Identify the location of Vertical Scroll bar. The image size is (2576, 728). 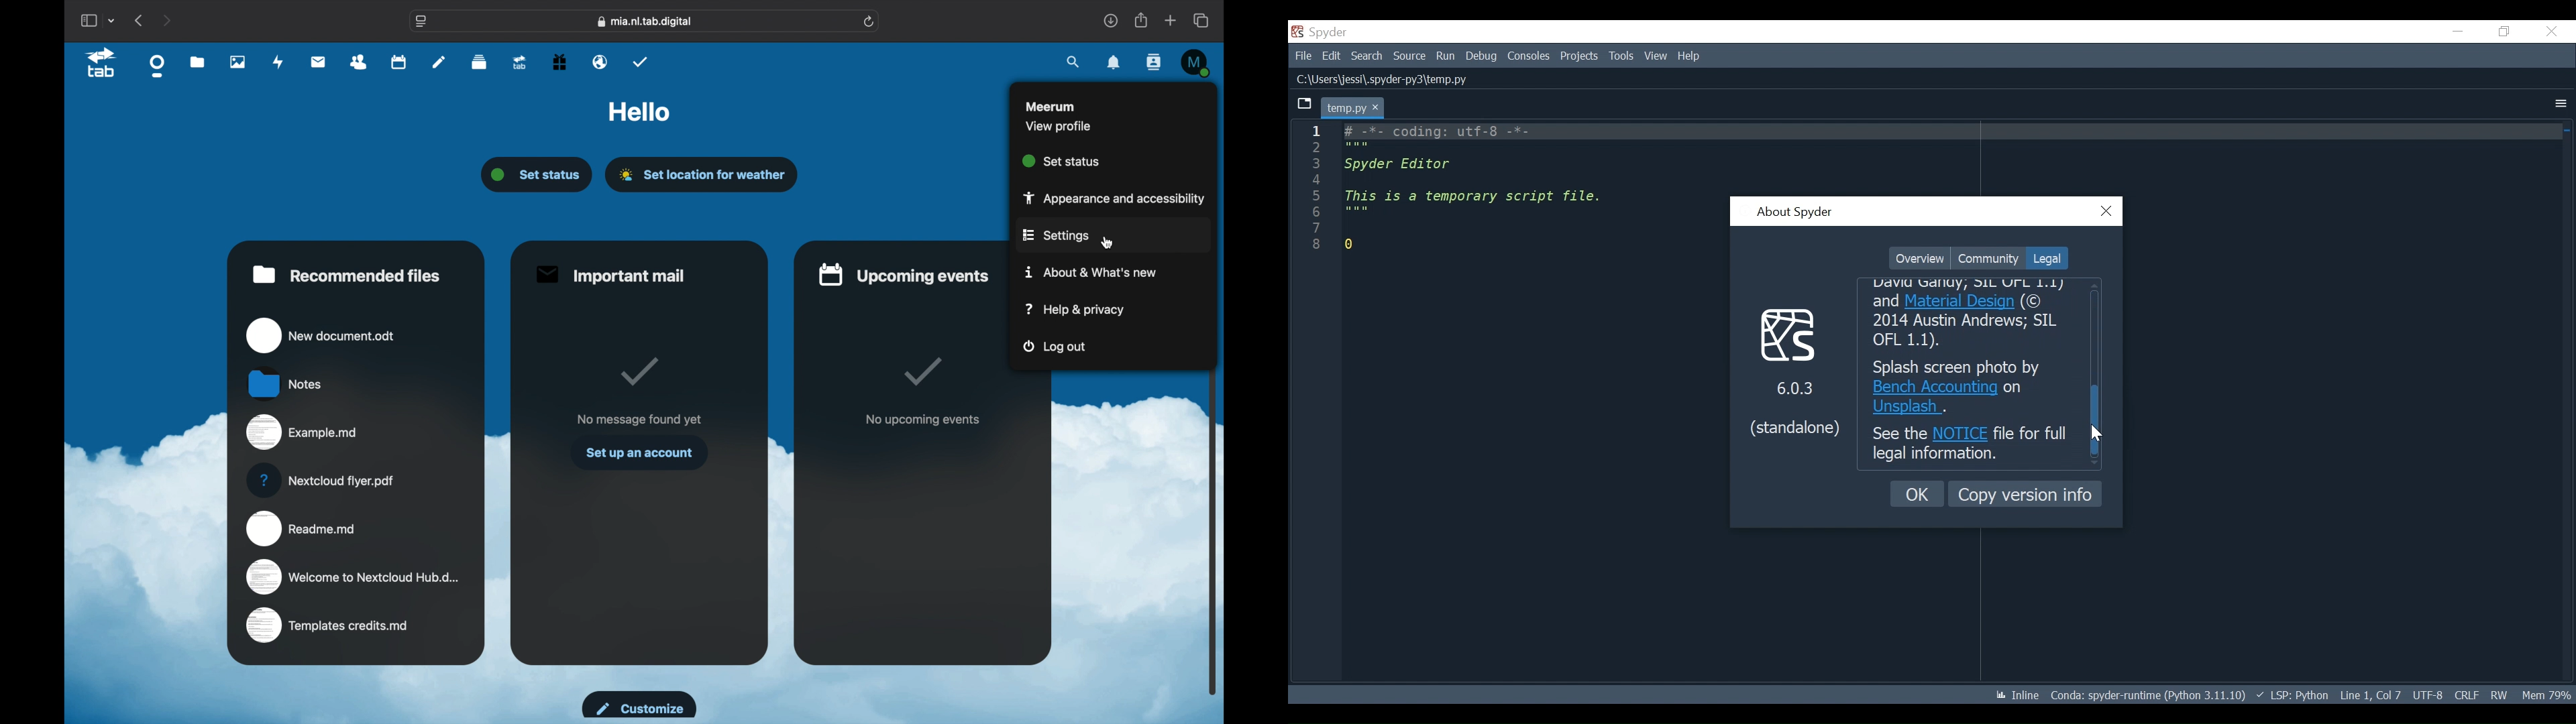
(2098, 420).